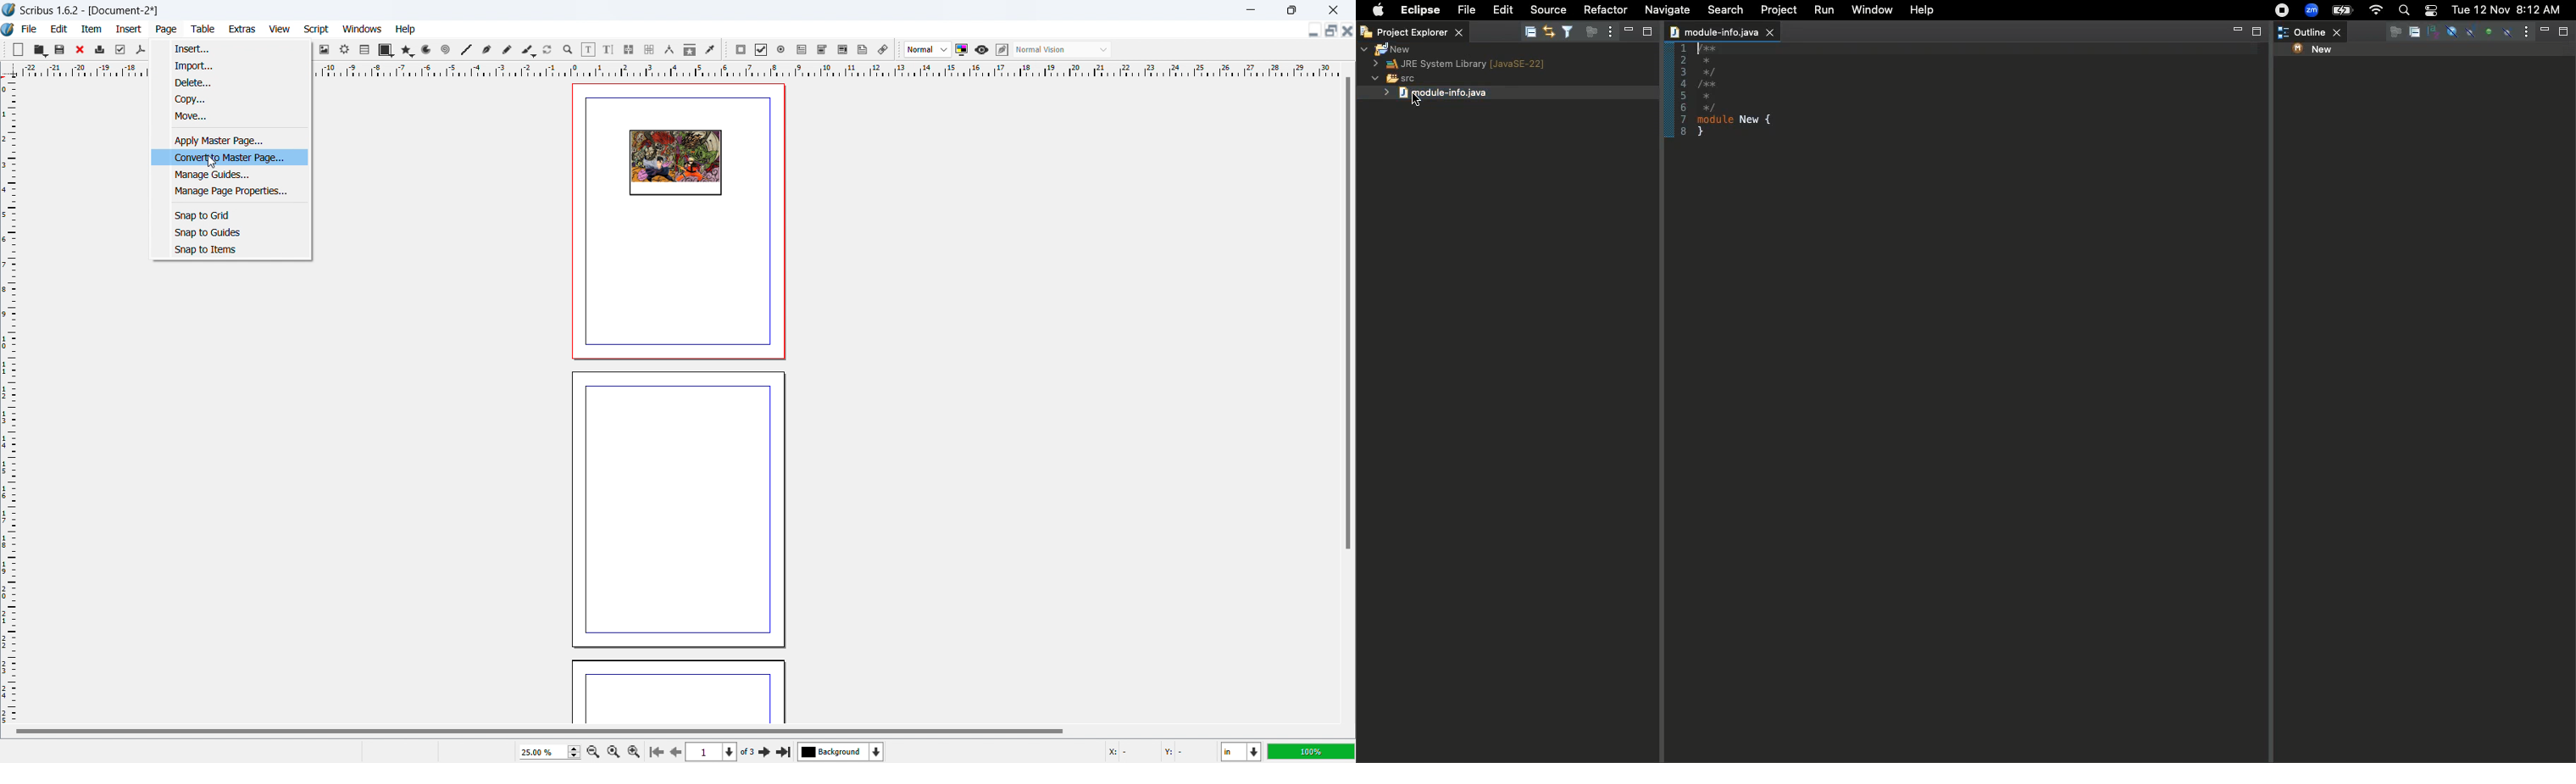  What do you see at coordinates (613, 750) in the screenshot?
I see `zoom to 100%` at bounding box center [613, 750].